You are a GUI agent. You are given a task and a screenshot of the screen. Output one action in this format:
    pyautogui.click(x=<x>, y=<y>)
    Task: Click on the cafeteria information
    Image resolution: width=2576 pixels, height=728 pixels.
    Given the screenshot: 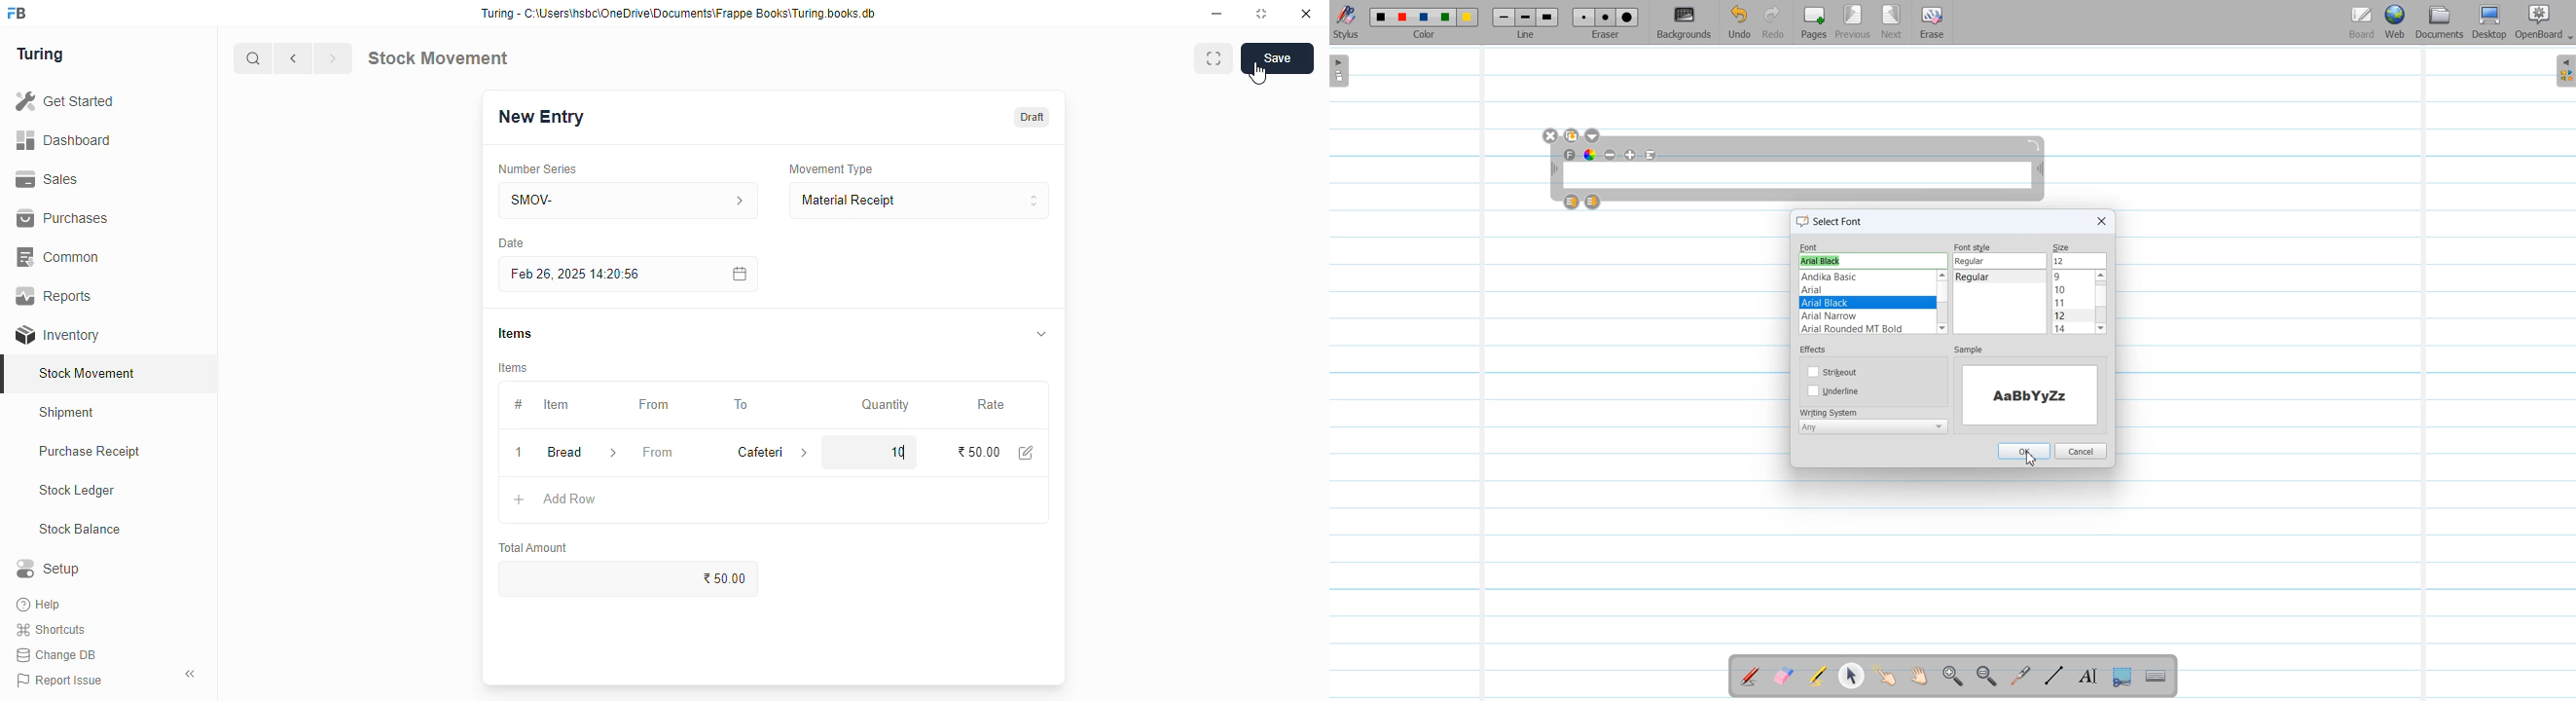 What is the action you would take?
    pyautogui.click(x=806, y=452)
    